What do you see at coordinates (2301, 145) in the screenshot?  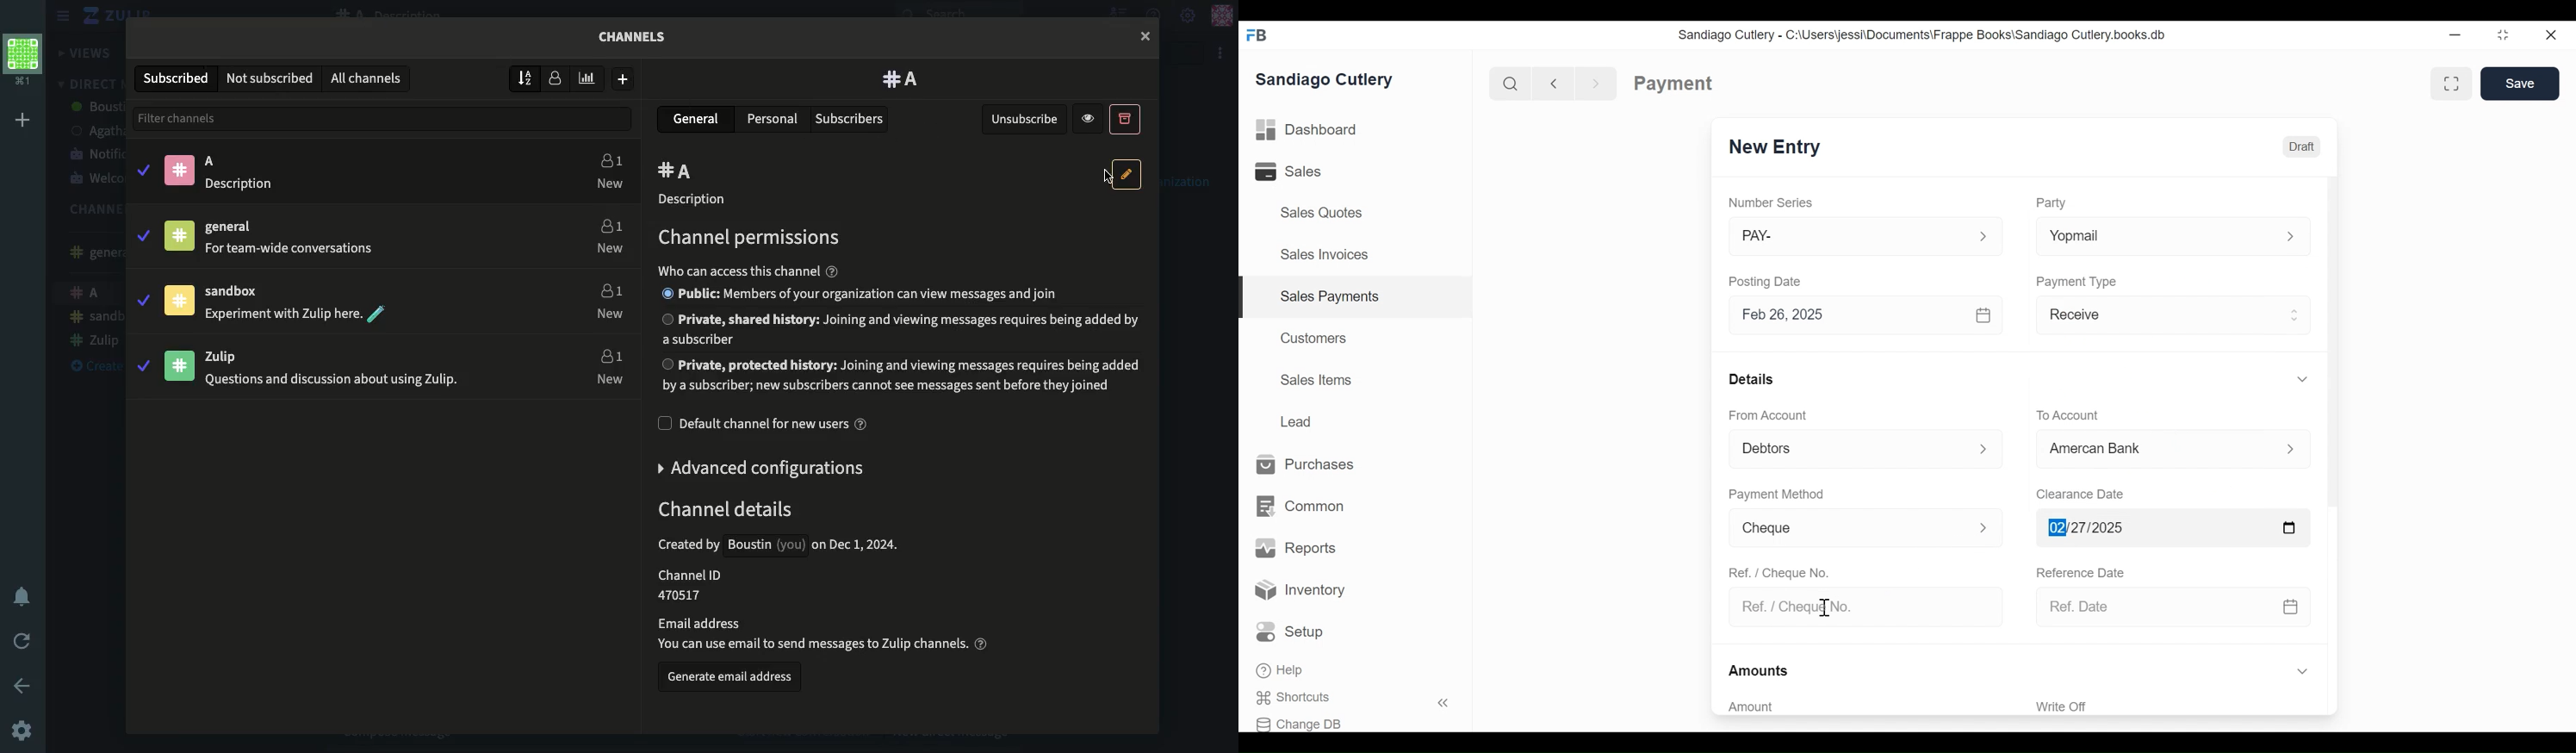 I see `Draft` at bounding box center [2301, 145].